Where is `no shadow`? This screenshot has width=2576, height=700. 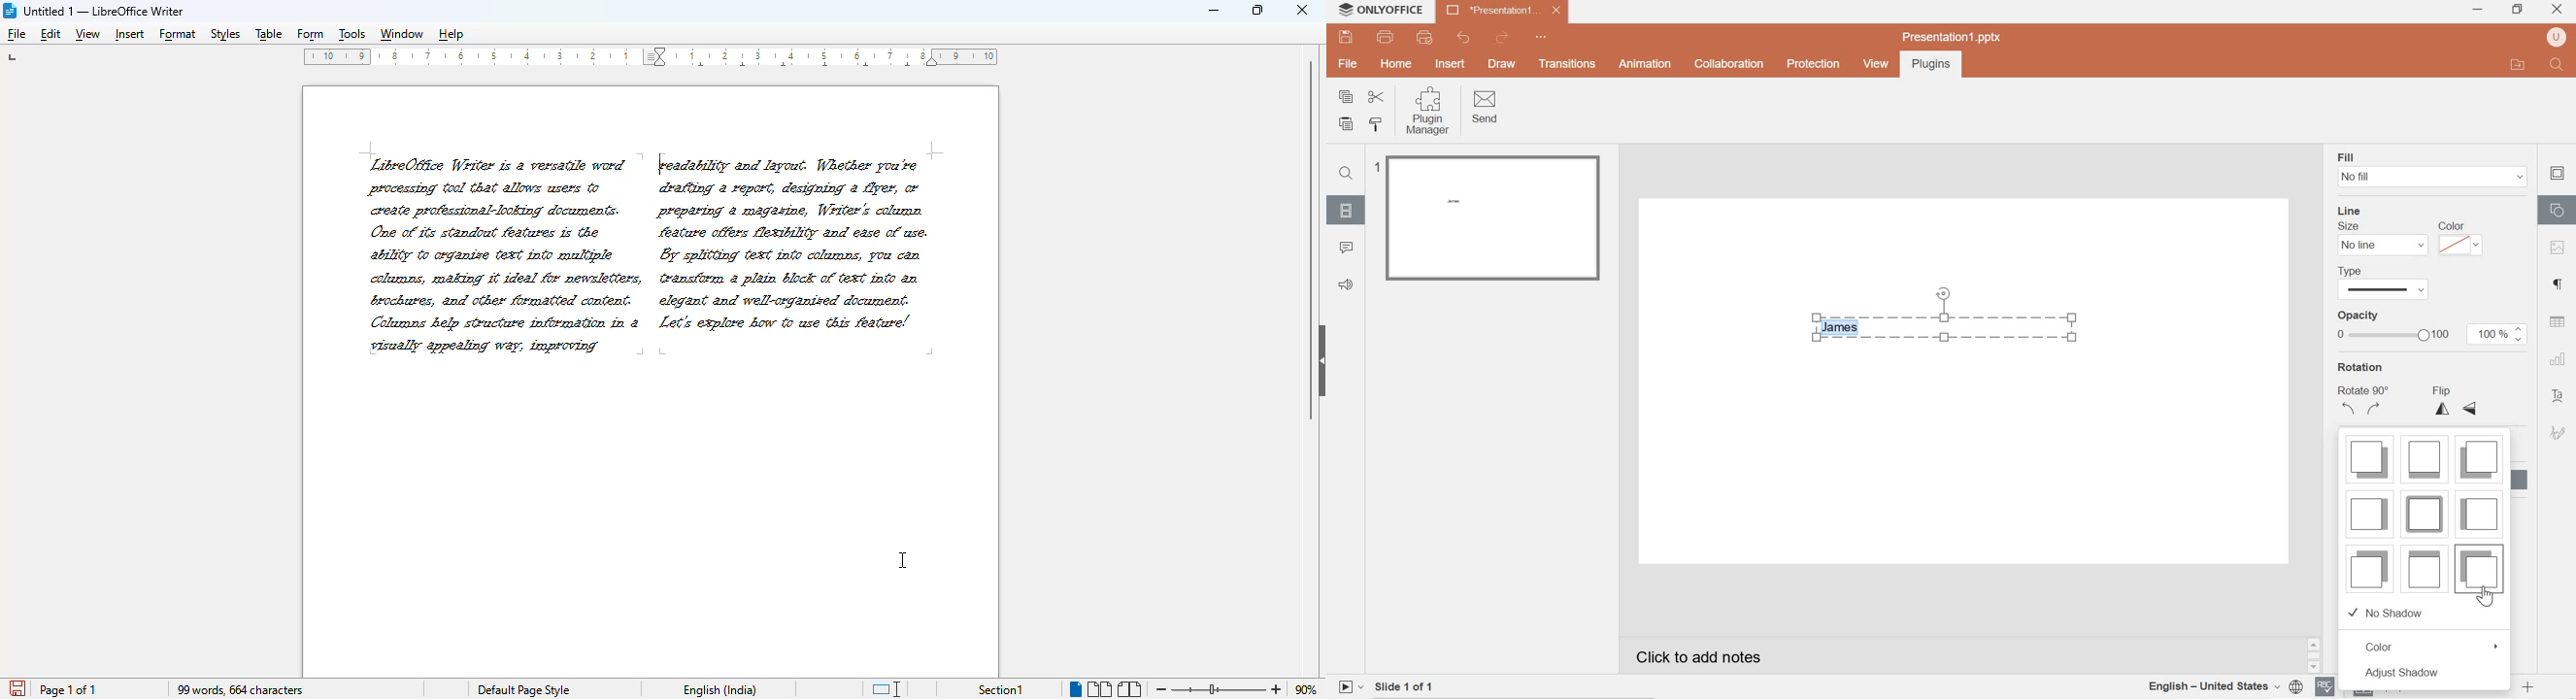
no shadow is located at coordinates (2385, 613).